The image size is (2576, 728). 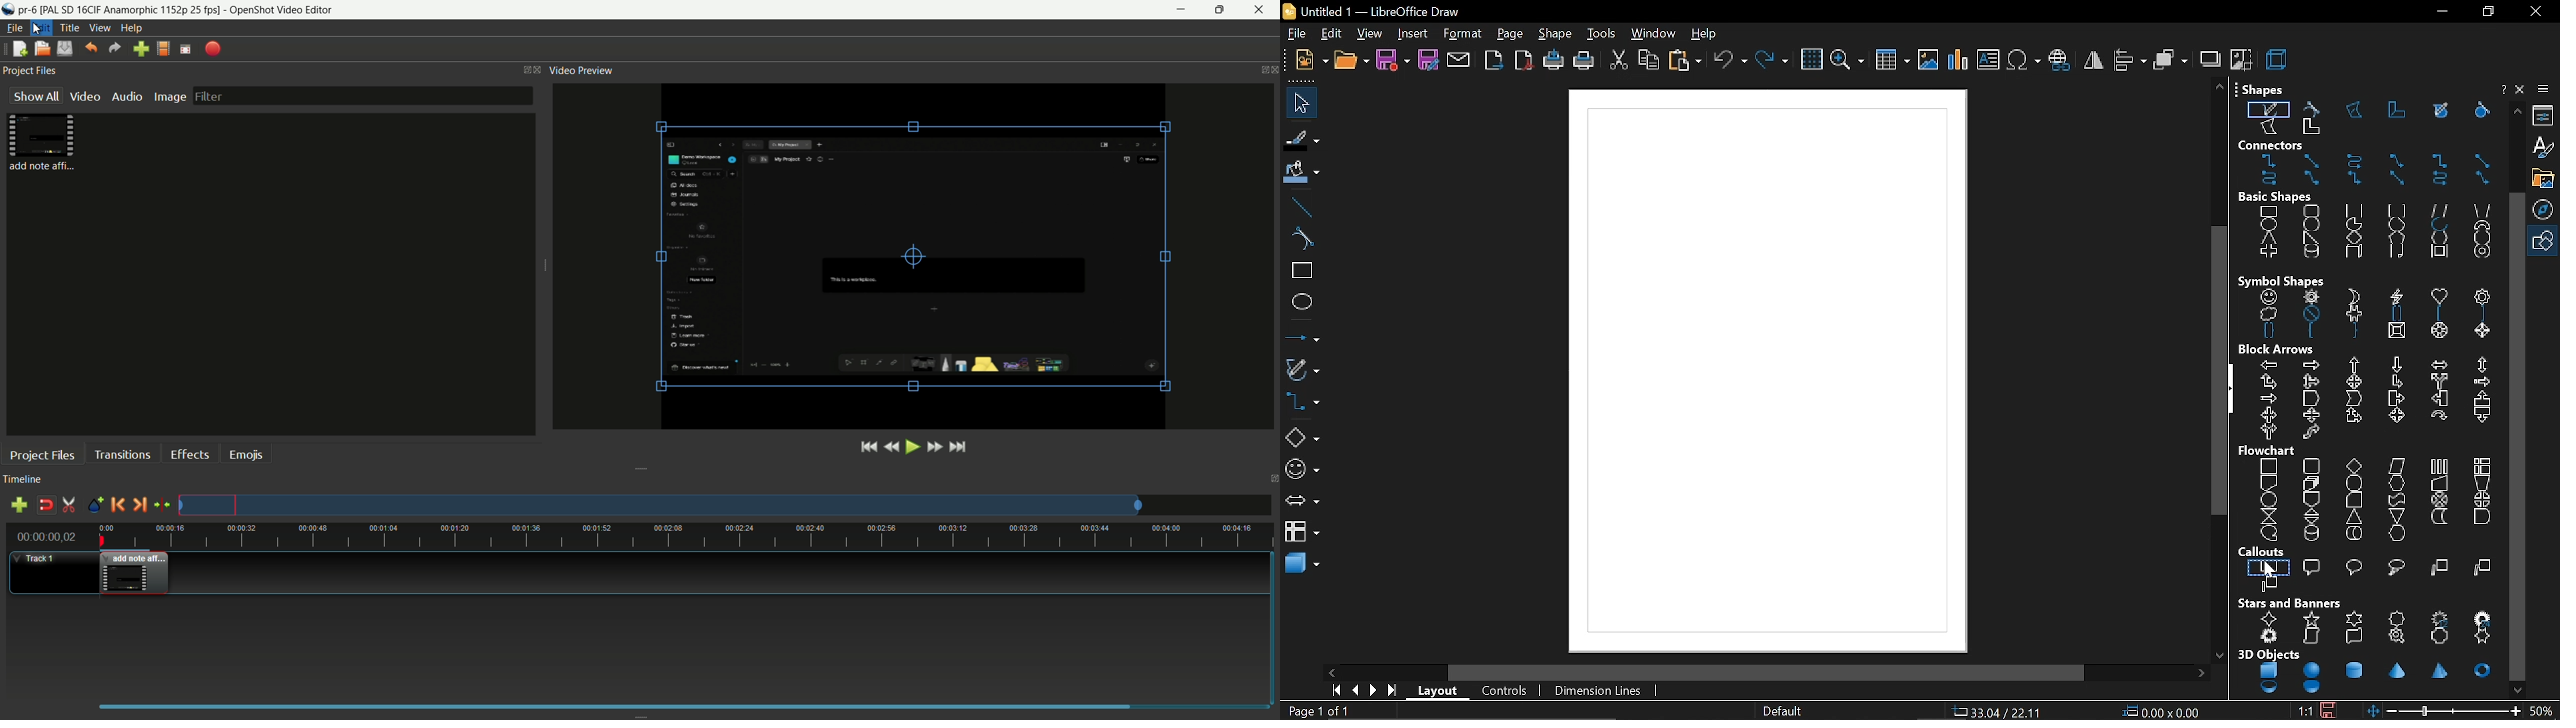 What do you see at coordinates (1956, 60) in the screenshot?
I see `insert chart` at bounding box center [1956, 60].